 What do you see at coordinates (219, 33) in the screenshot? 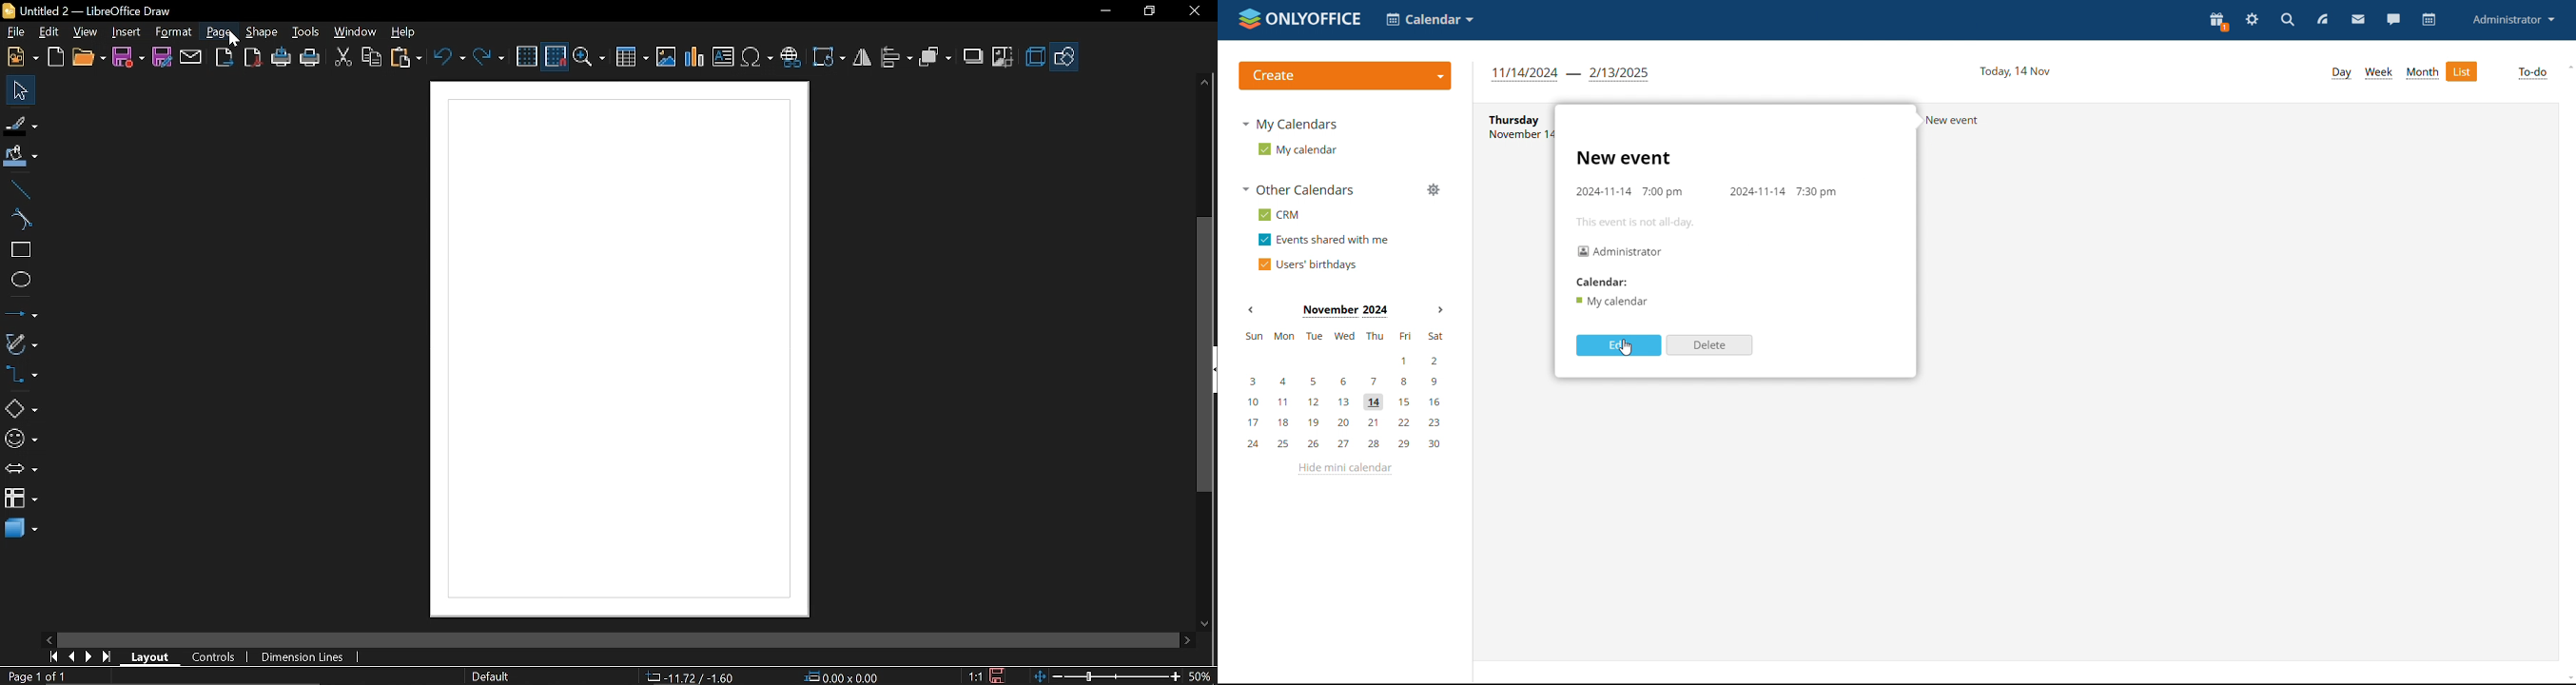
I see `Page` at bounding box center [219, 33].